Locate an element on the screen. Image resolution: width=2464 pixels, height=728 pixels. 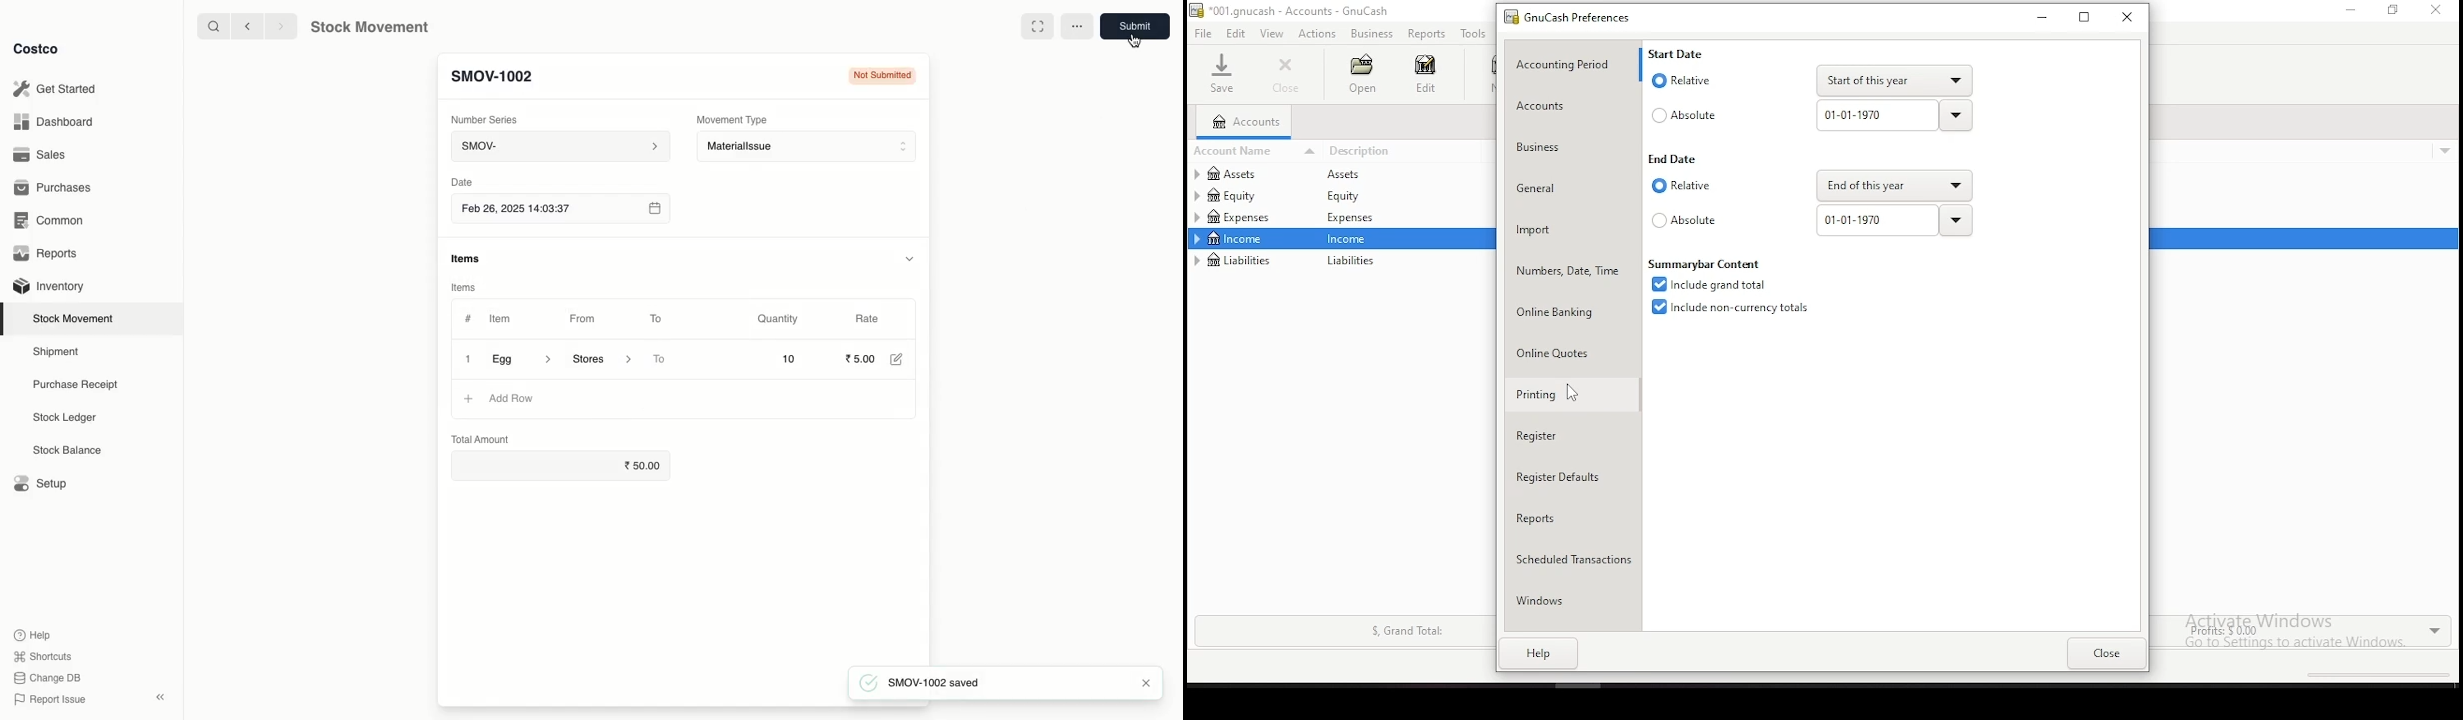
Item is located at coordinates (509, 318).